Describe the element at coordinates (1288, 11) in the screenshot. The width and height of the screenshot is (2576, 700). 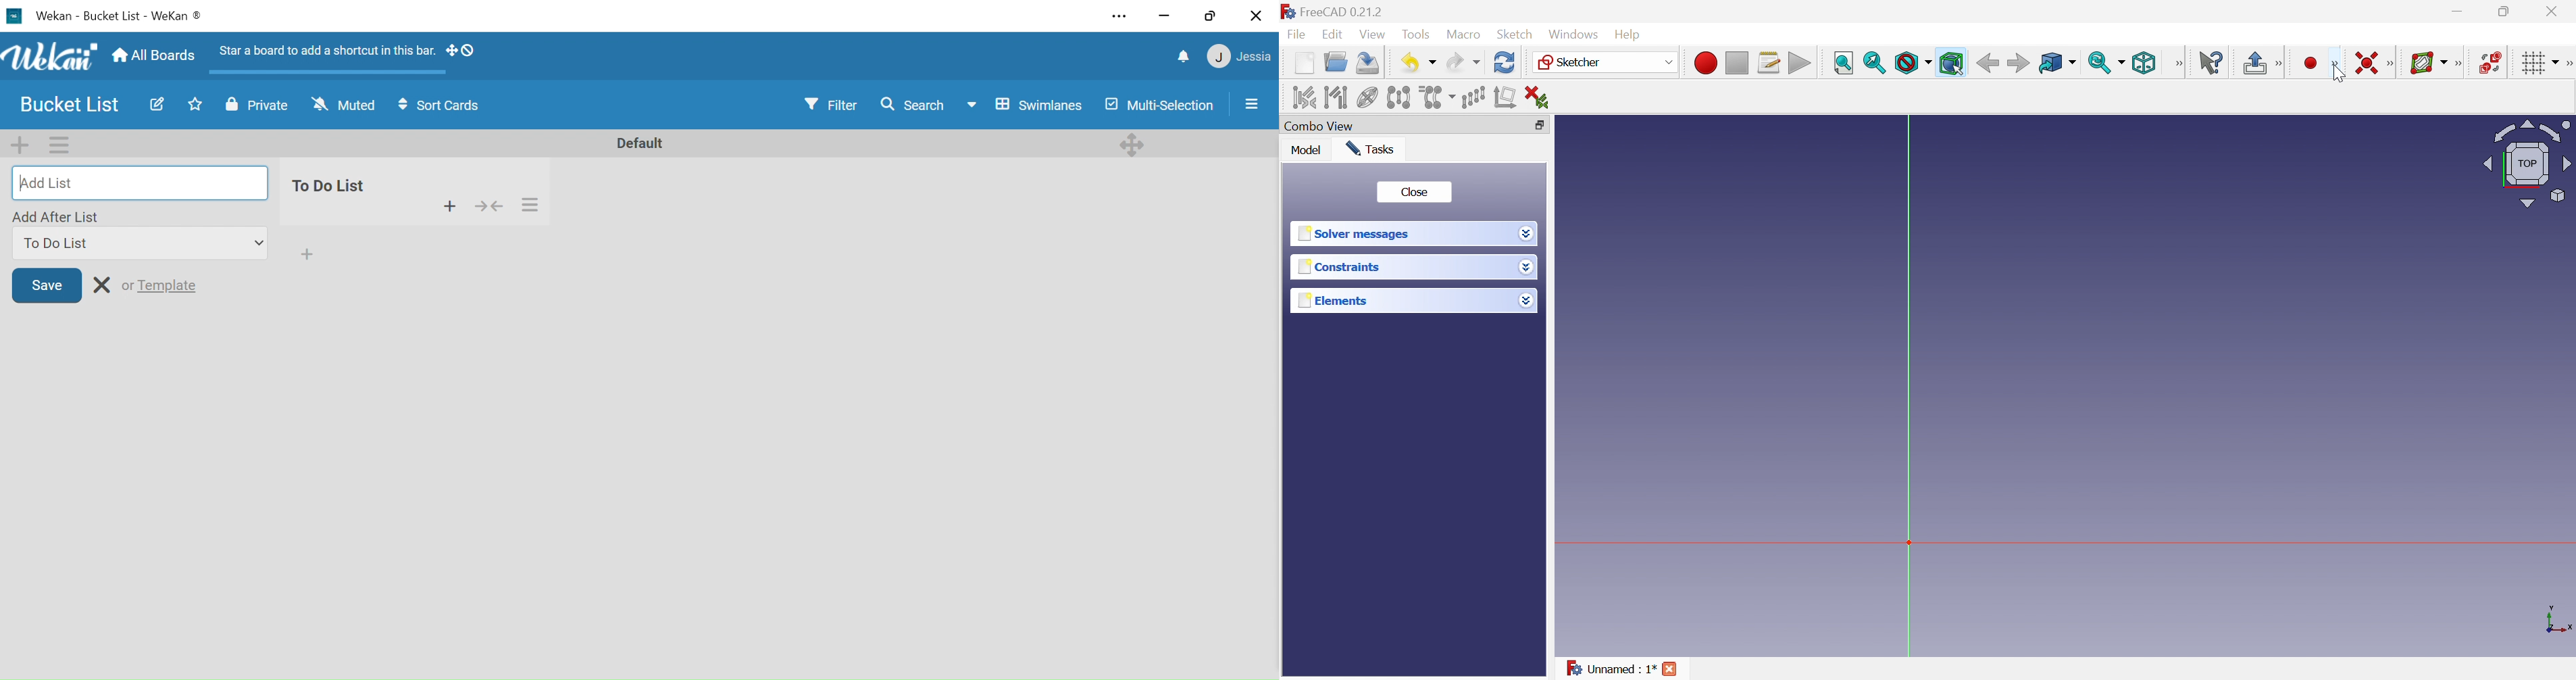
I see `logo` at that location.